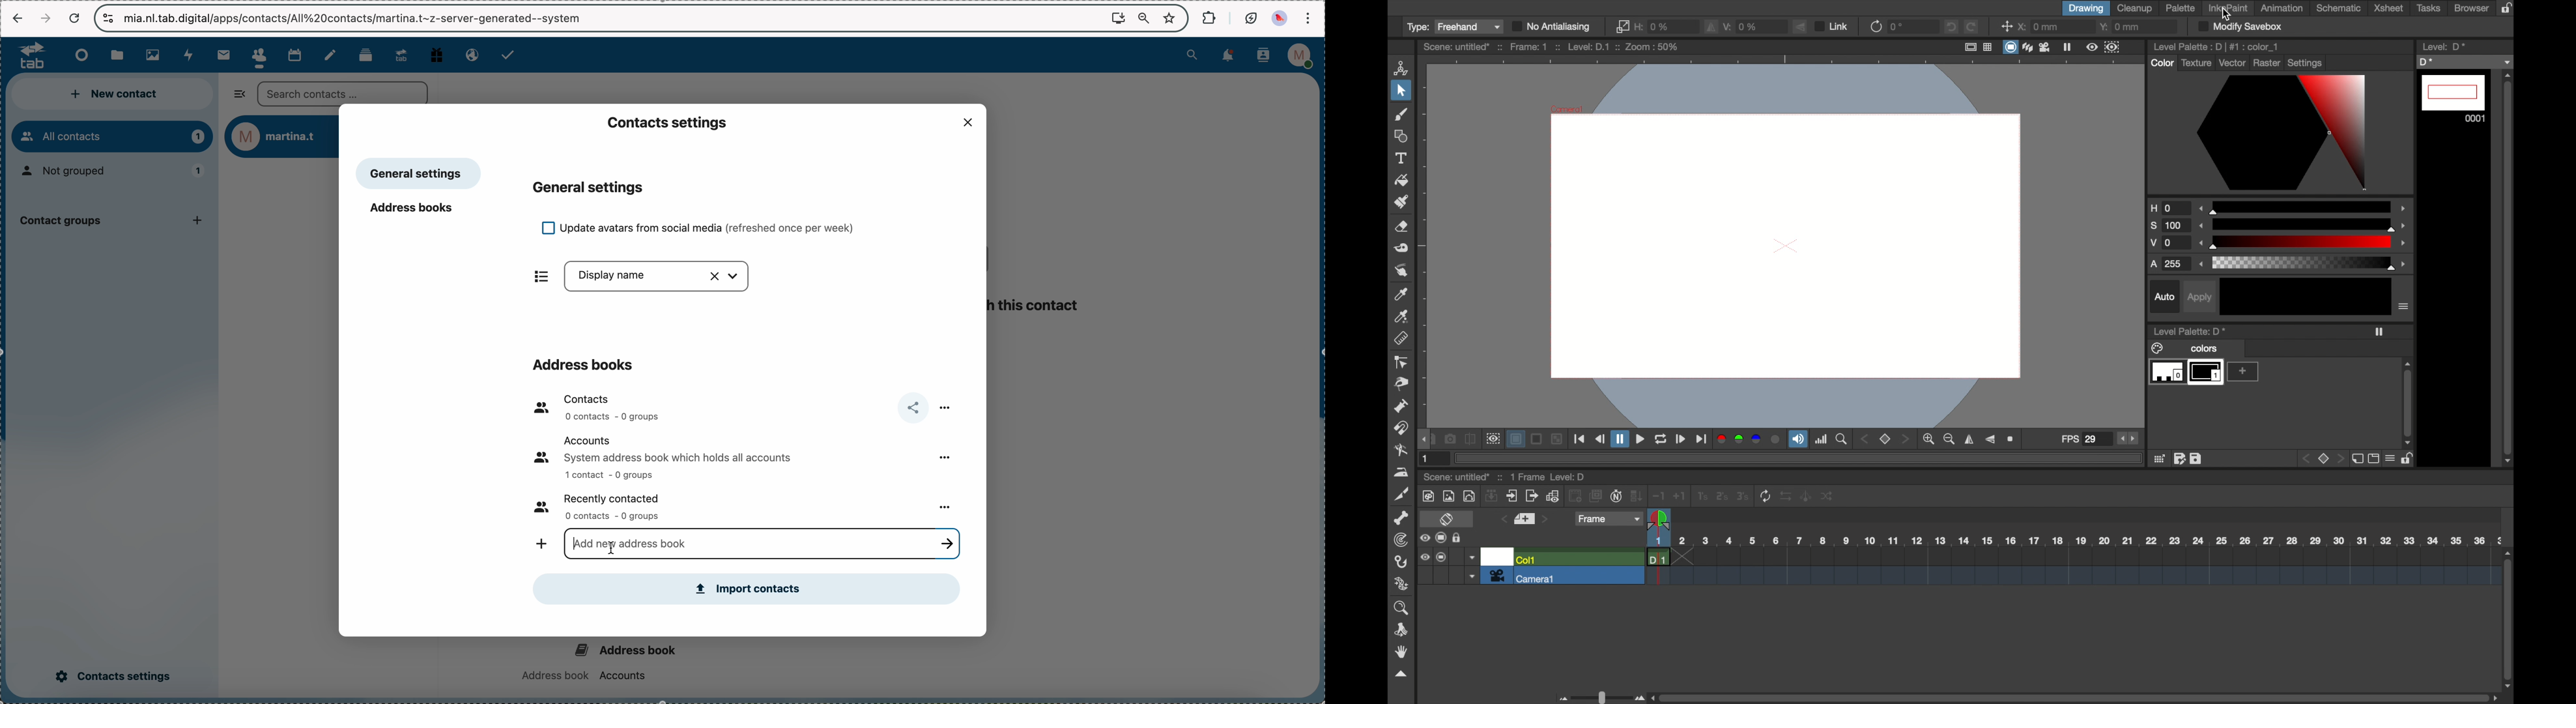  Describe the element at coordinates (596, 408) in the screenshot. I see `contacts` at that location.